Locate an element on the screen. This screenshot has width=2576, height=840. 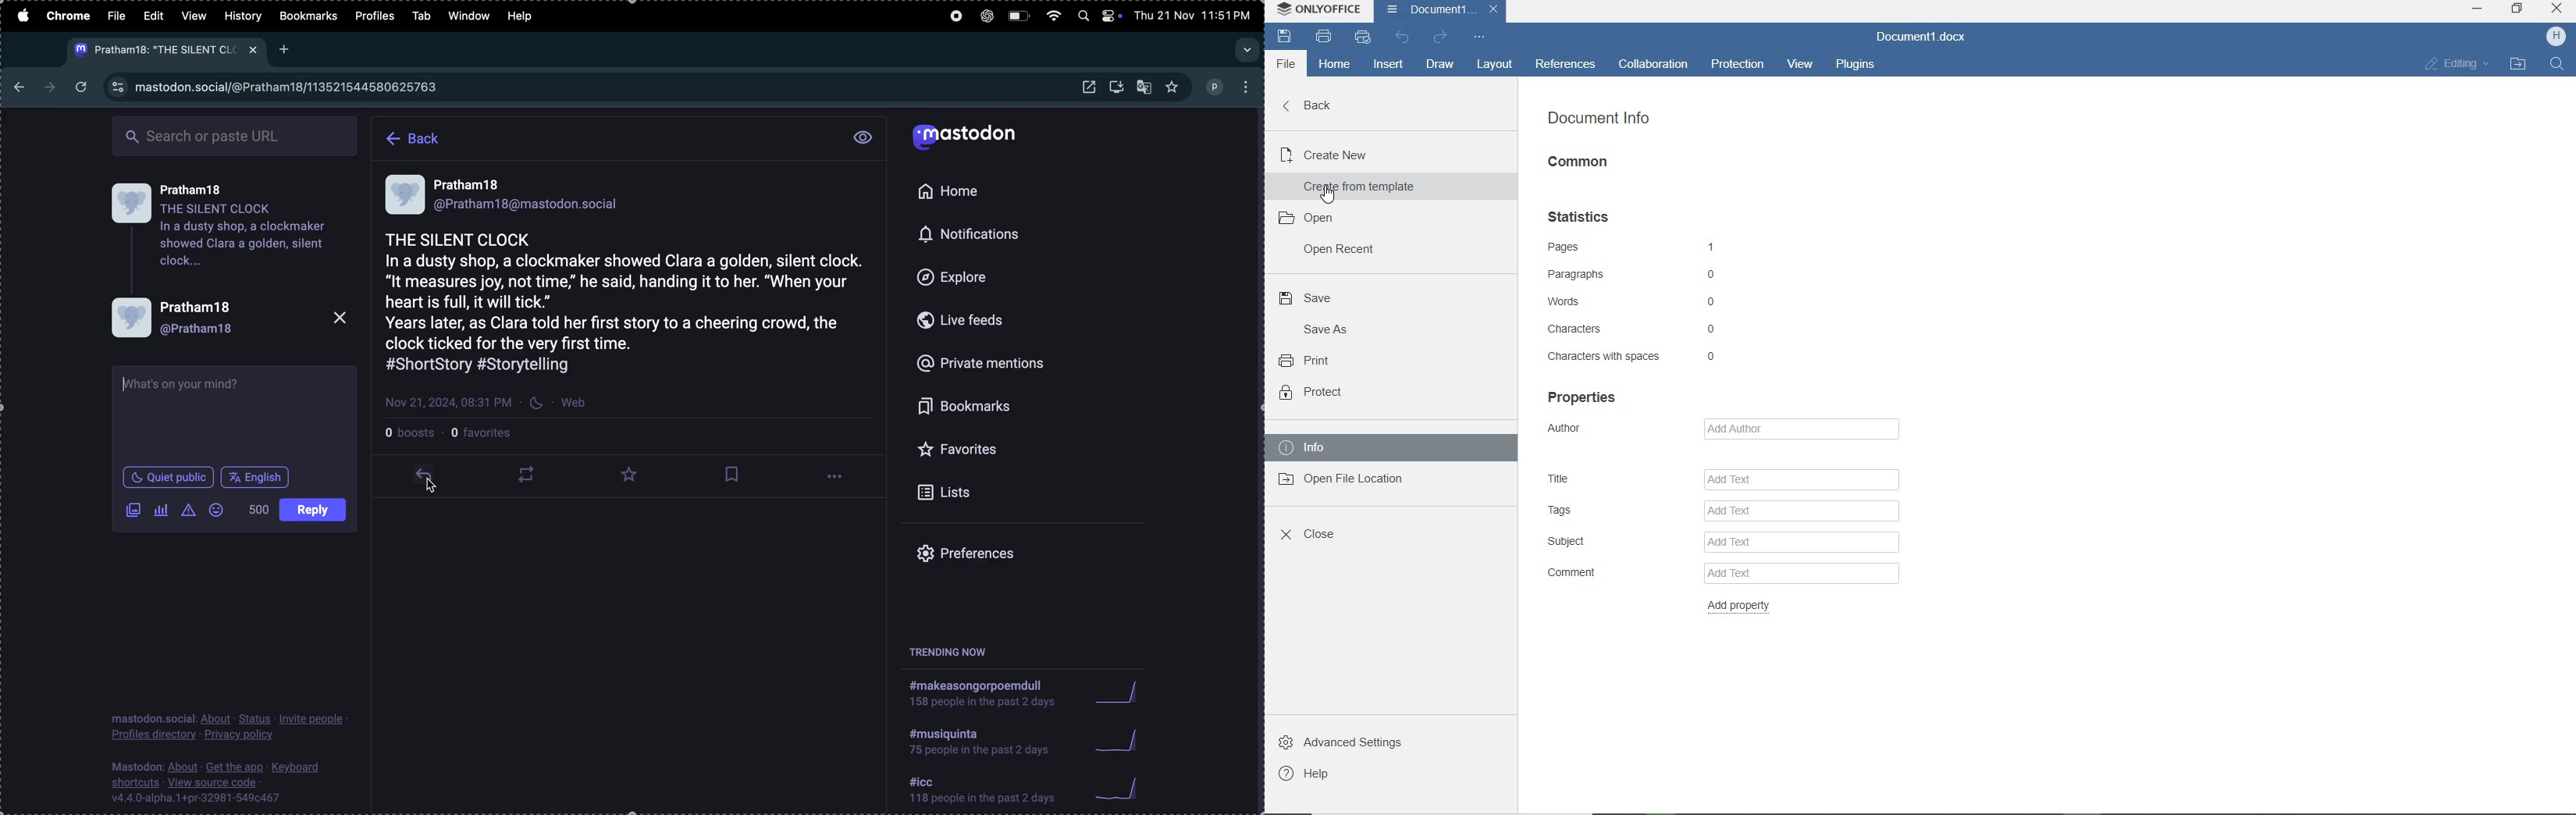
prefrences is located at coordinates (992, 555).